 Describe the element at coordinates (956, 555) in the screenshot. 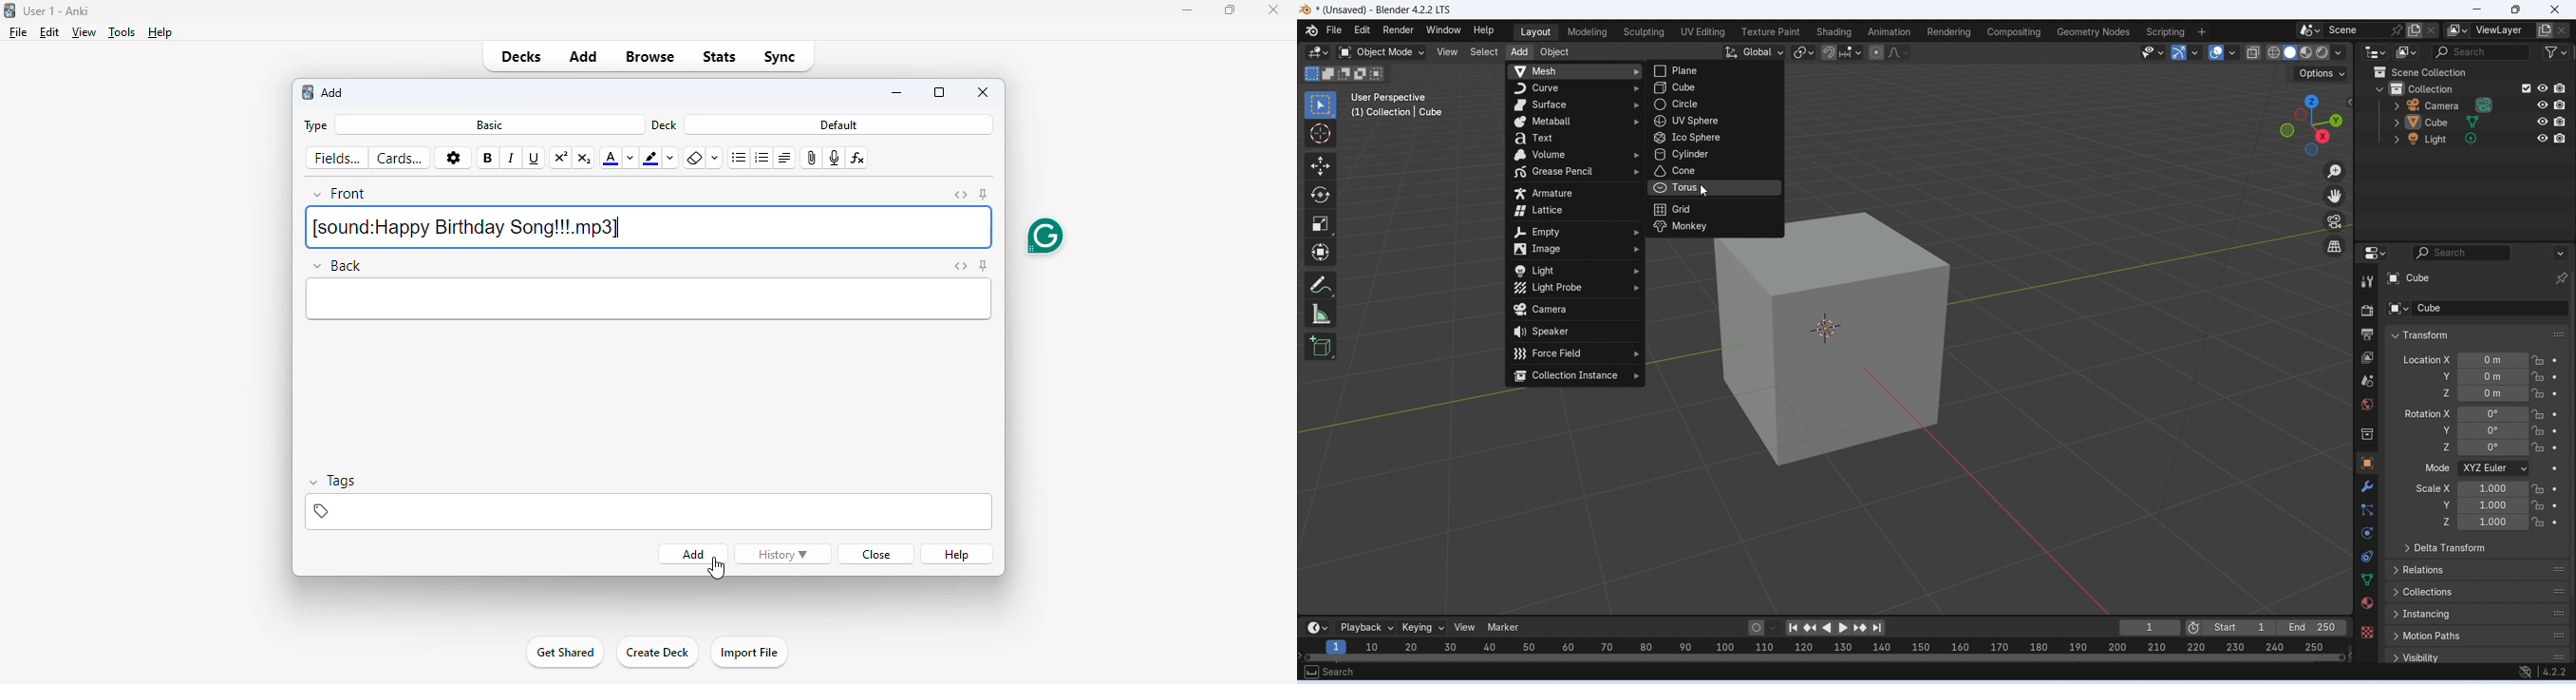

I see `help` at that location.